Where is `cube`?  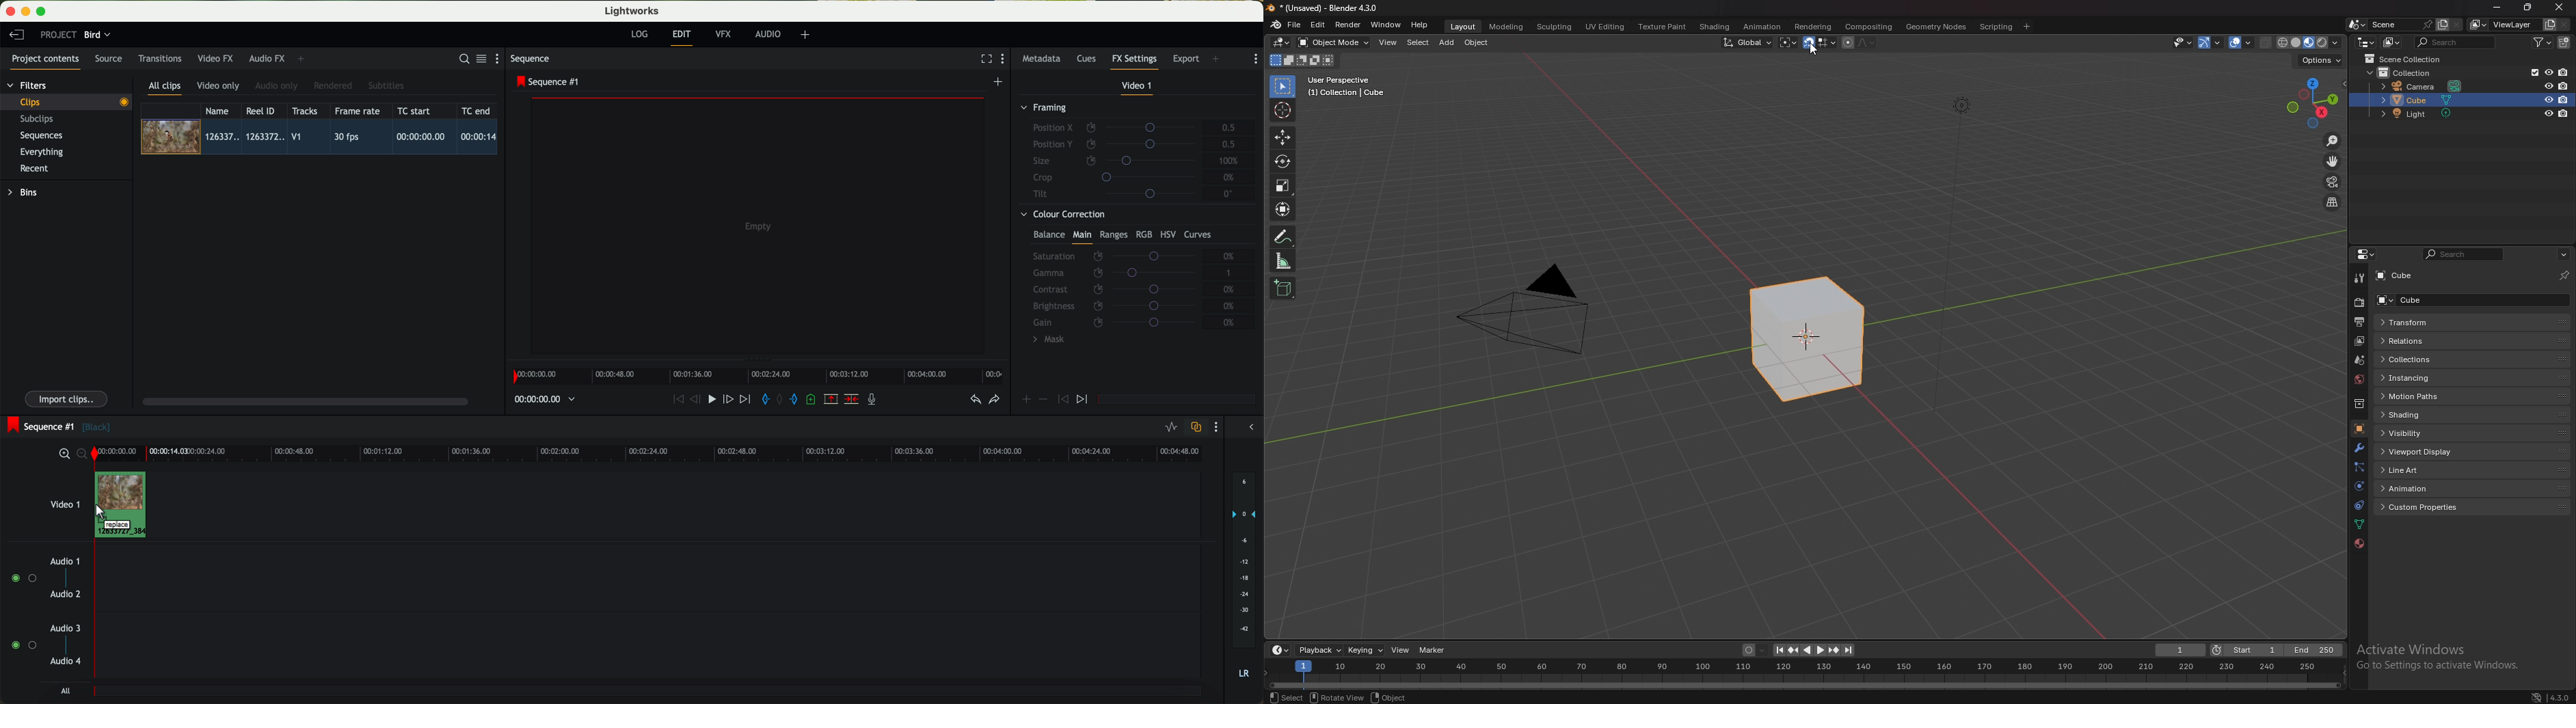 cube is located at coordinates (2405, 276).